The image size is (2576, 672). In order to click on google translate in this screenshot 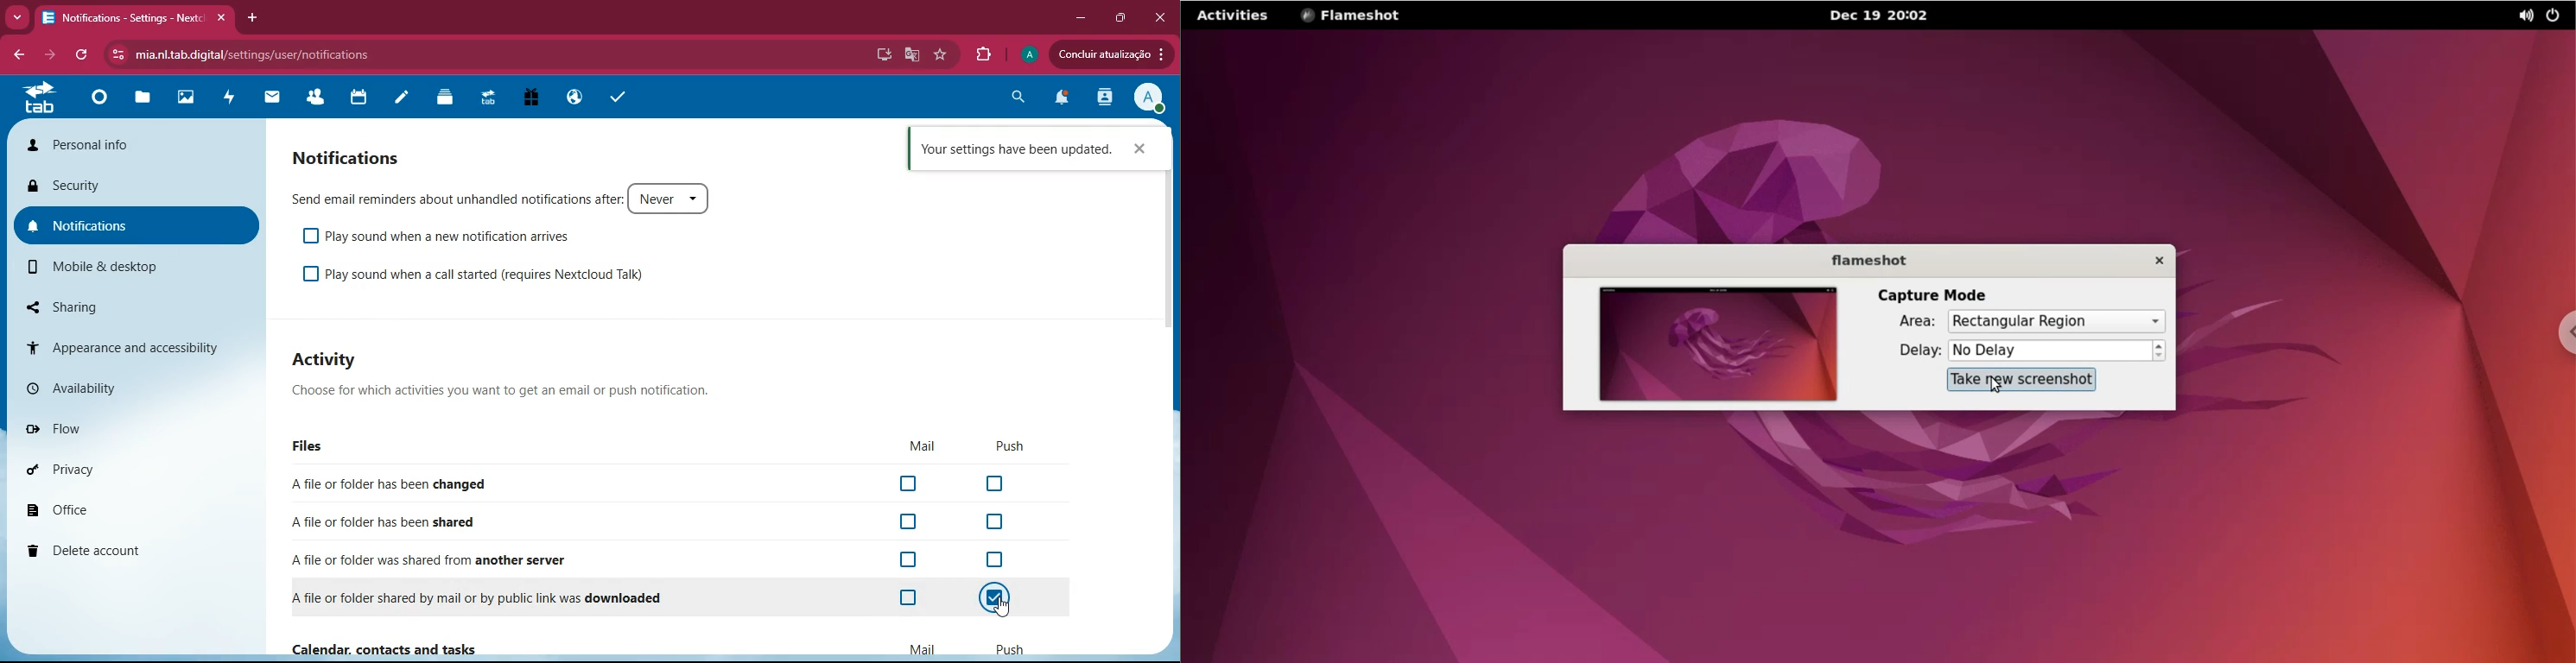, I will do `click(910, 54)`.